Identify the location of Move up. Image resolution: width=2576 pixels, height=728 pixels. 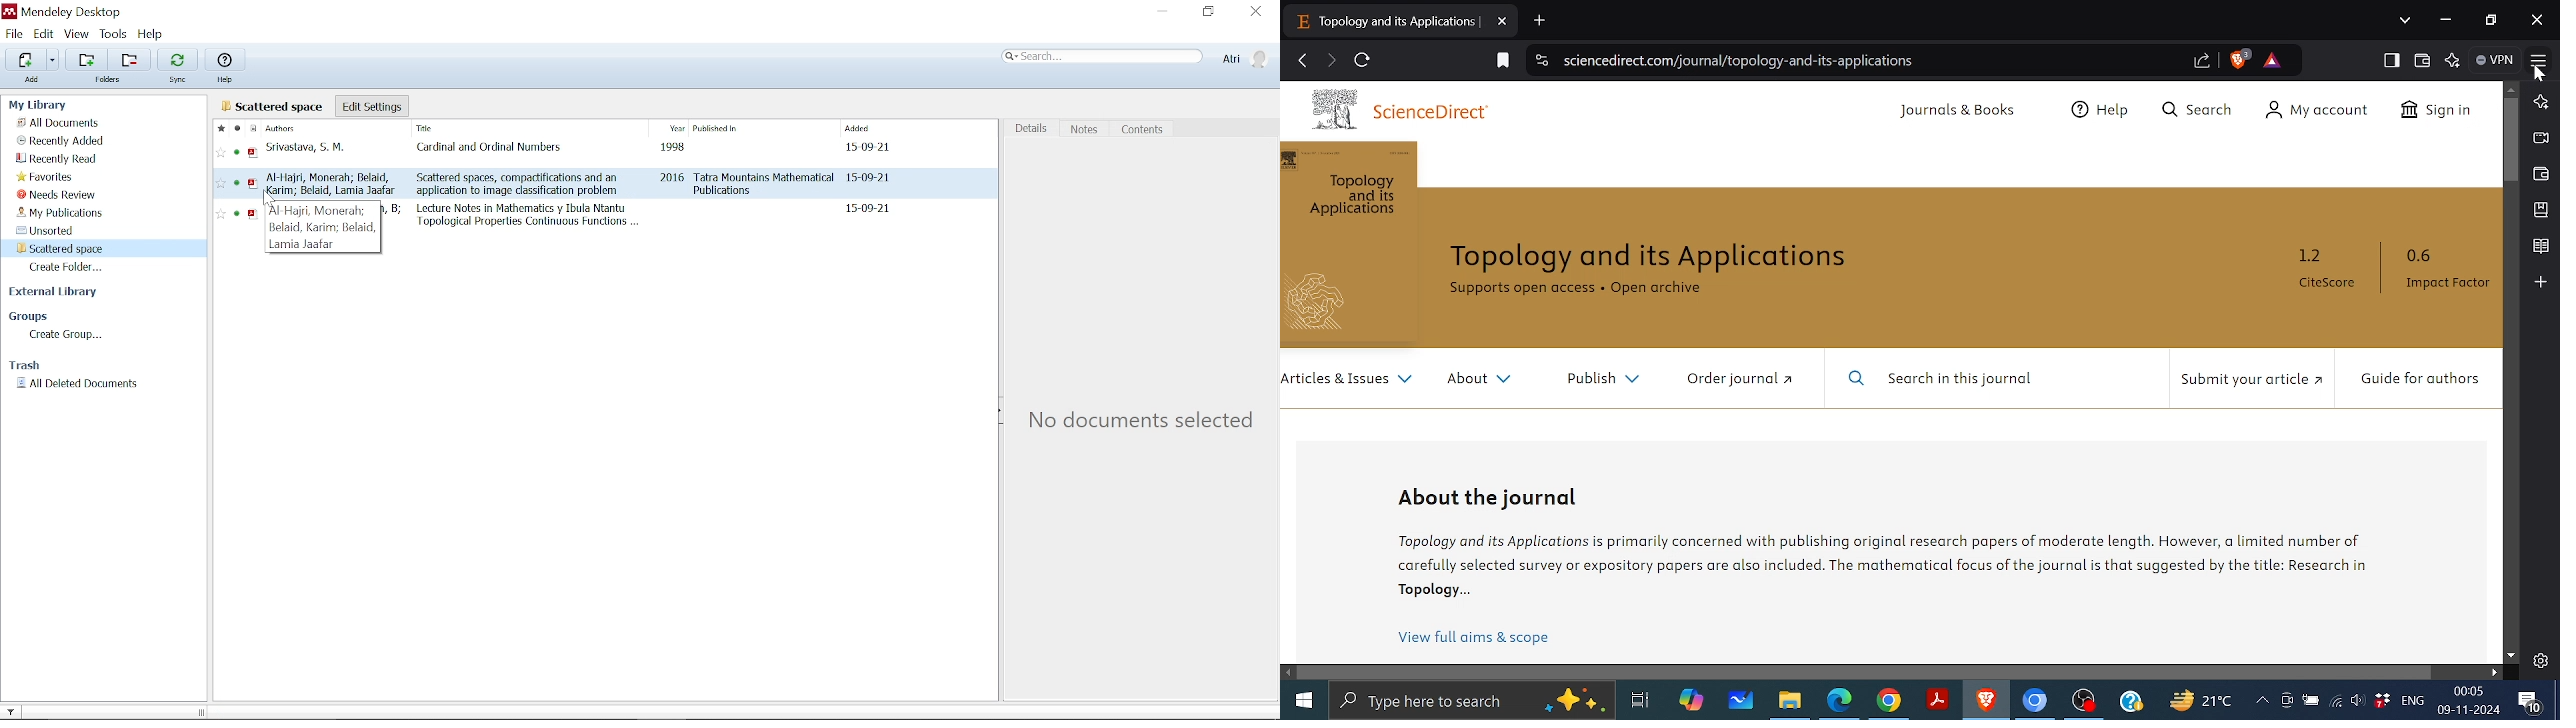
(2510, 89).